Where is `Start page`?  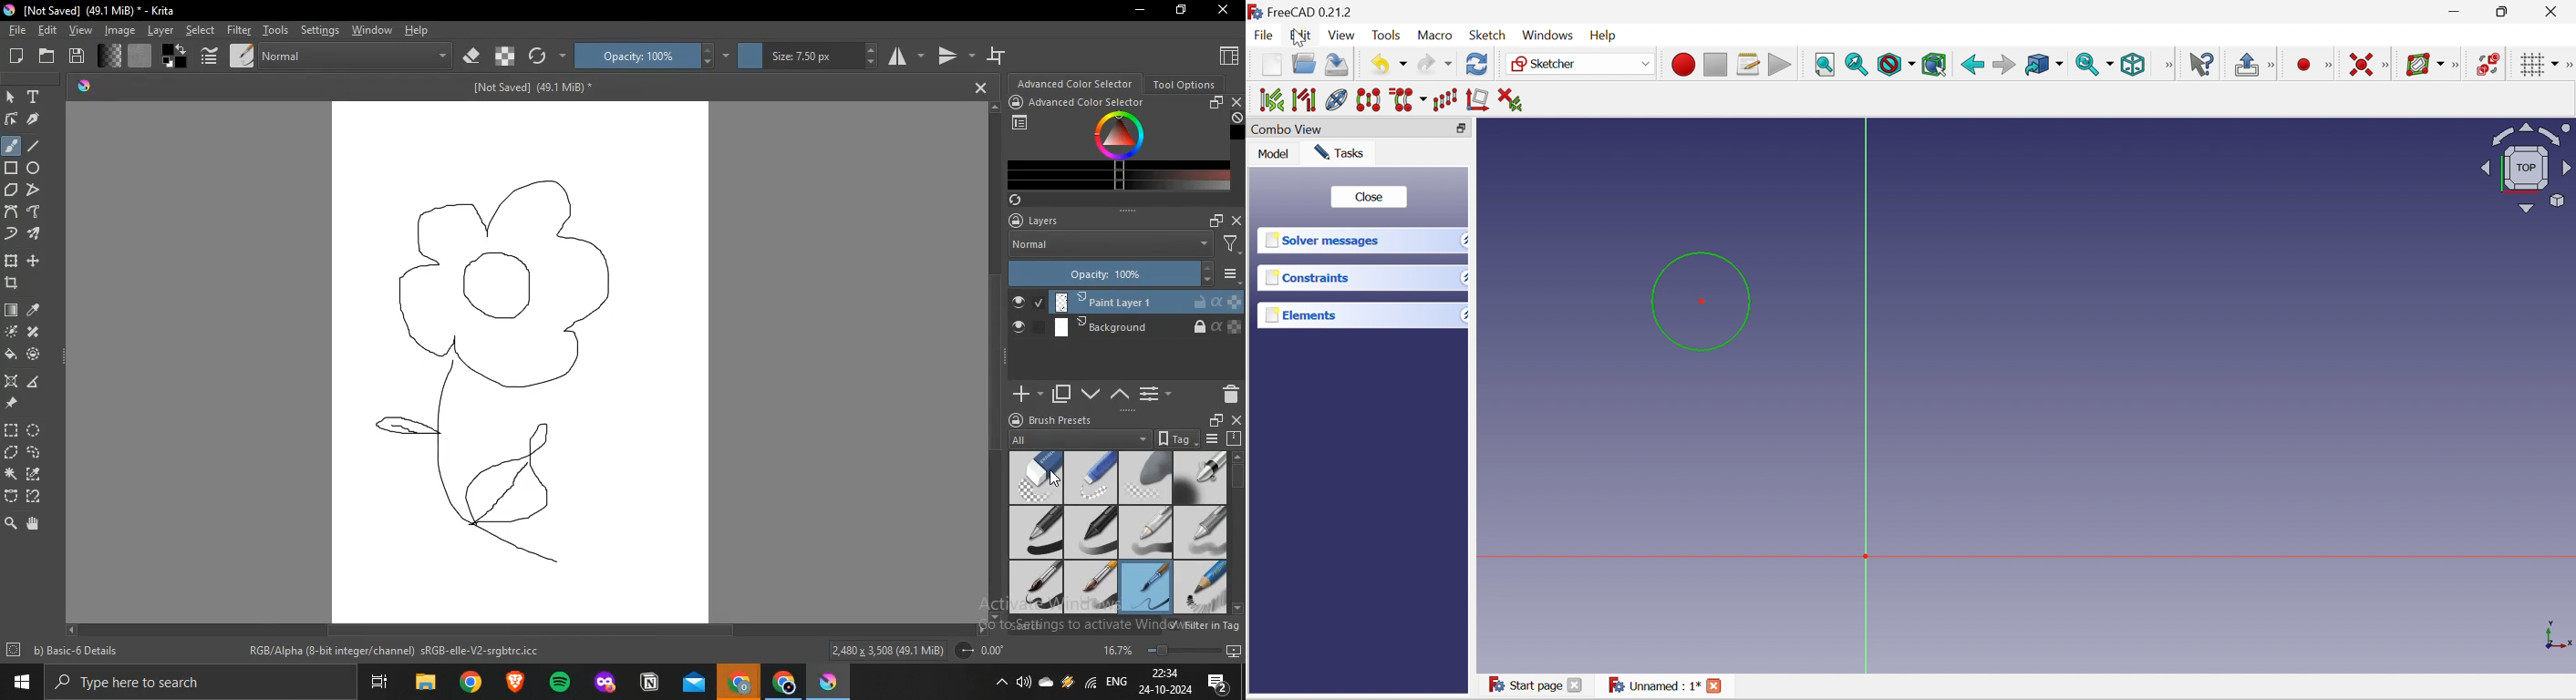 Start page is located at coordinates (1538, 685).